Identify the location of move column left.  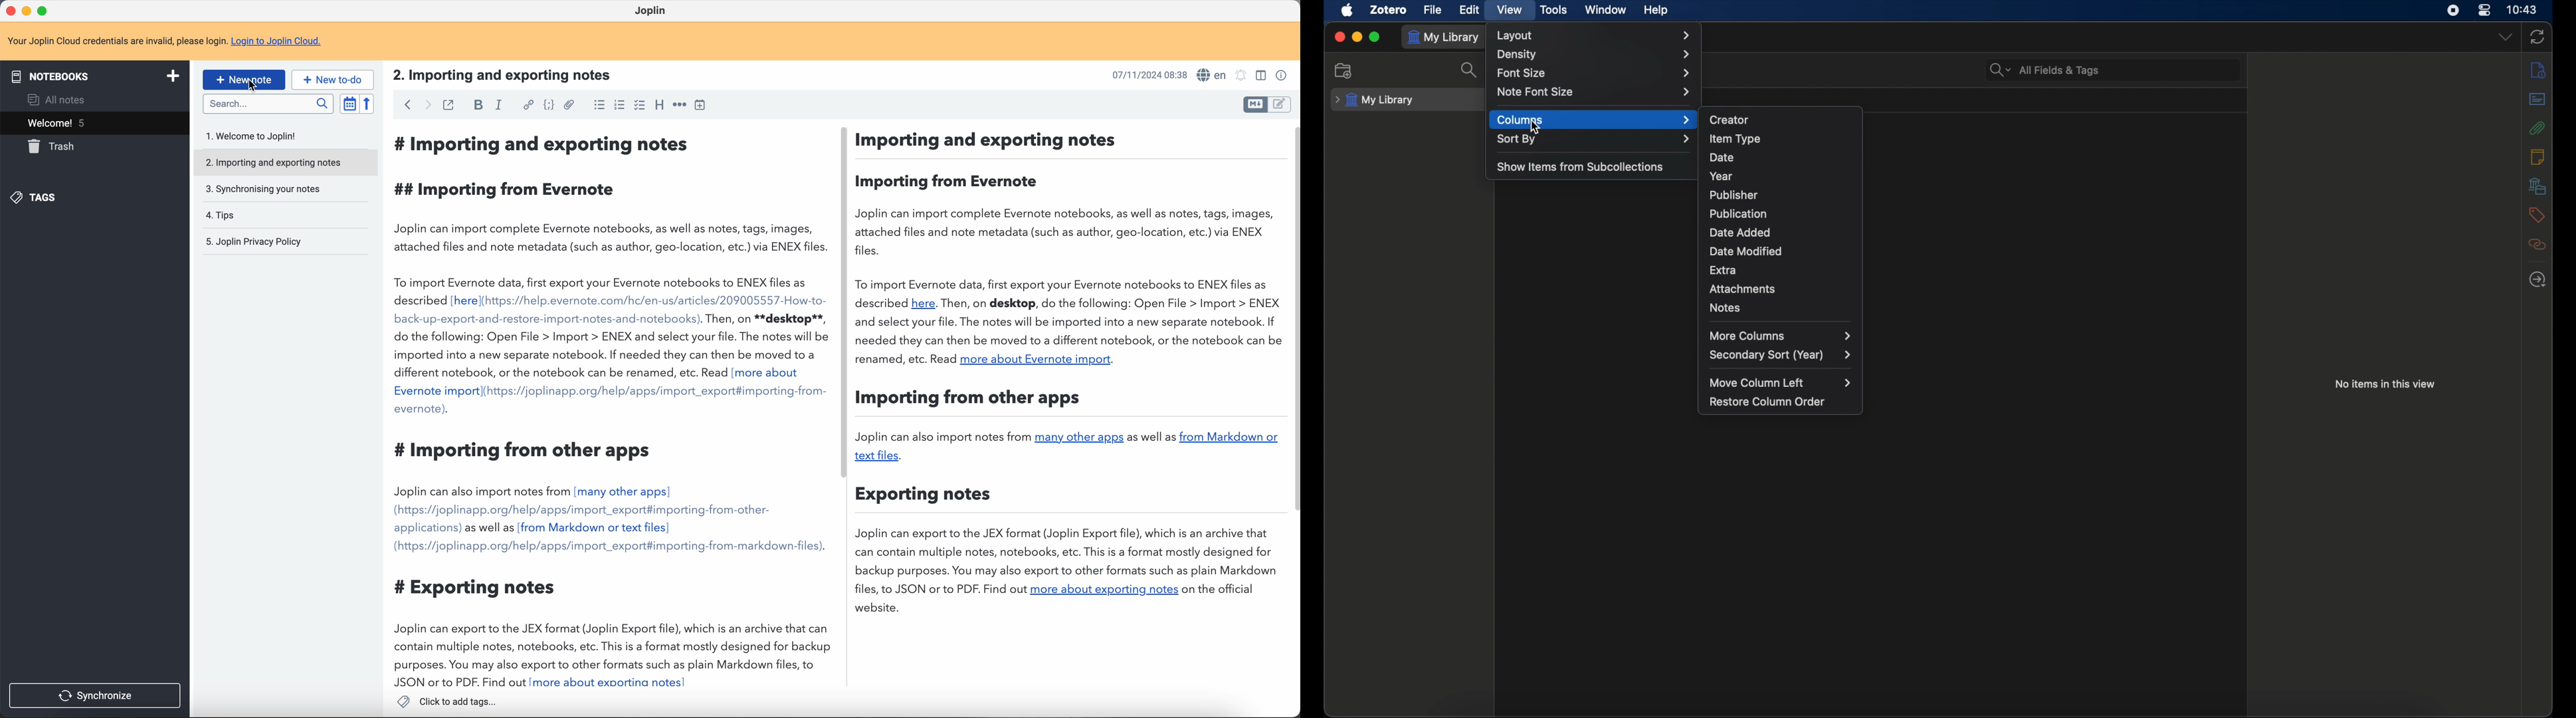
(1781, 382).